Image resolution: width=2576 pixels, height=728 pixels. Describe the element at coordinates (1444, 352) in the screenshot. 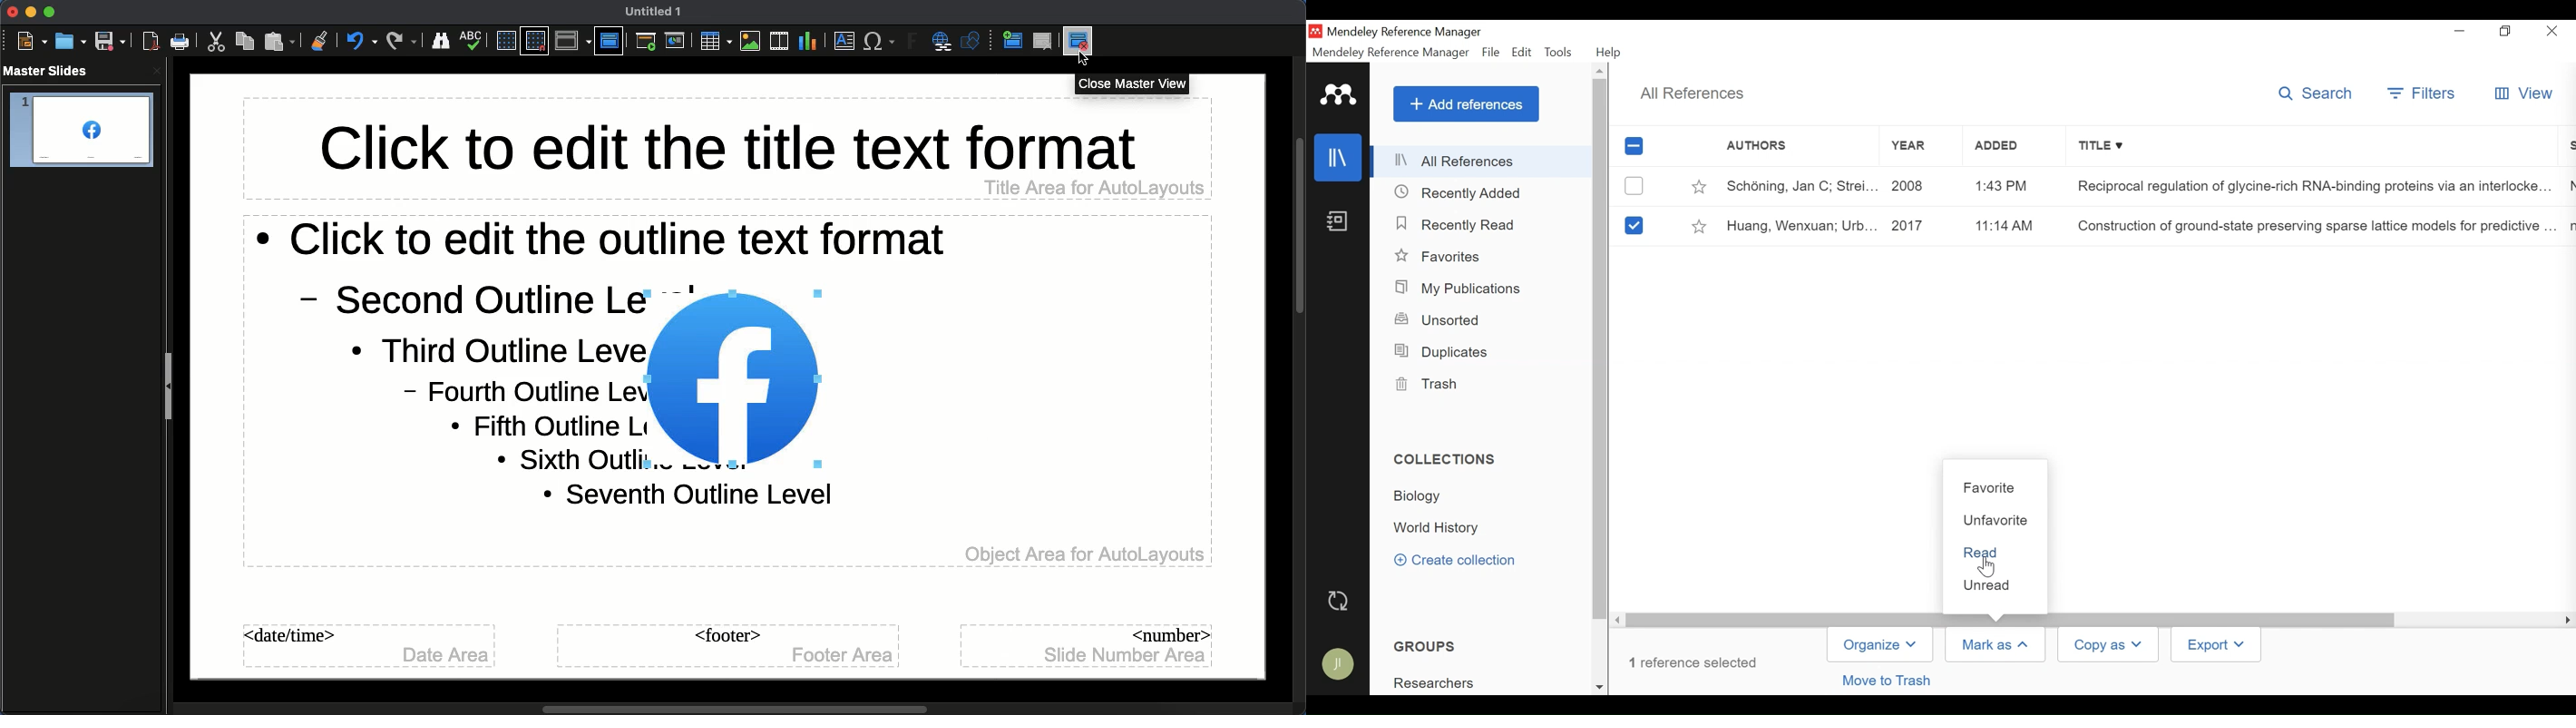

I see `Duplicates` at that location.